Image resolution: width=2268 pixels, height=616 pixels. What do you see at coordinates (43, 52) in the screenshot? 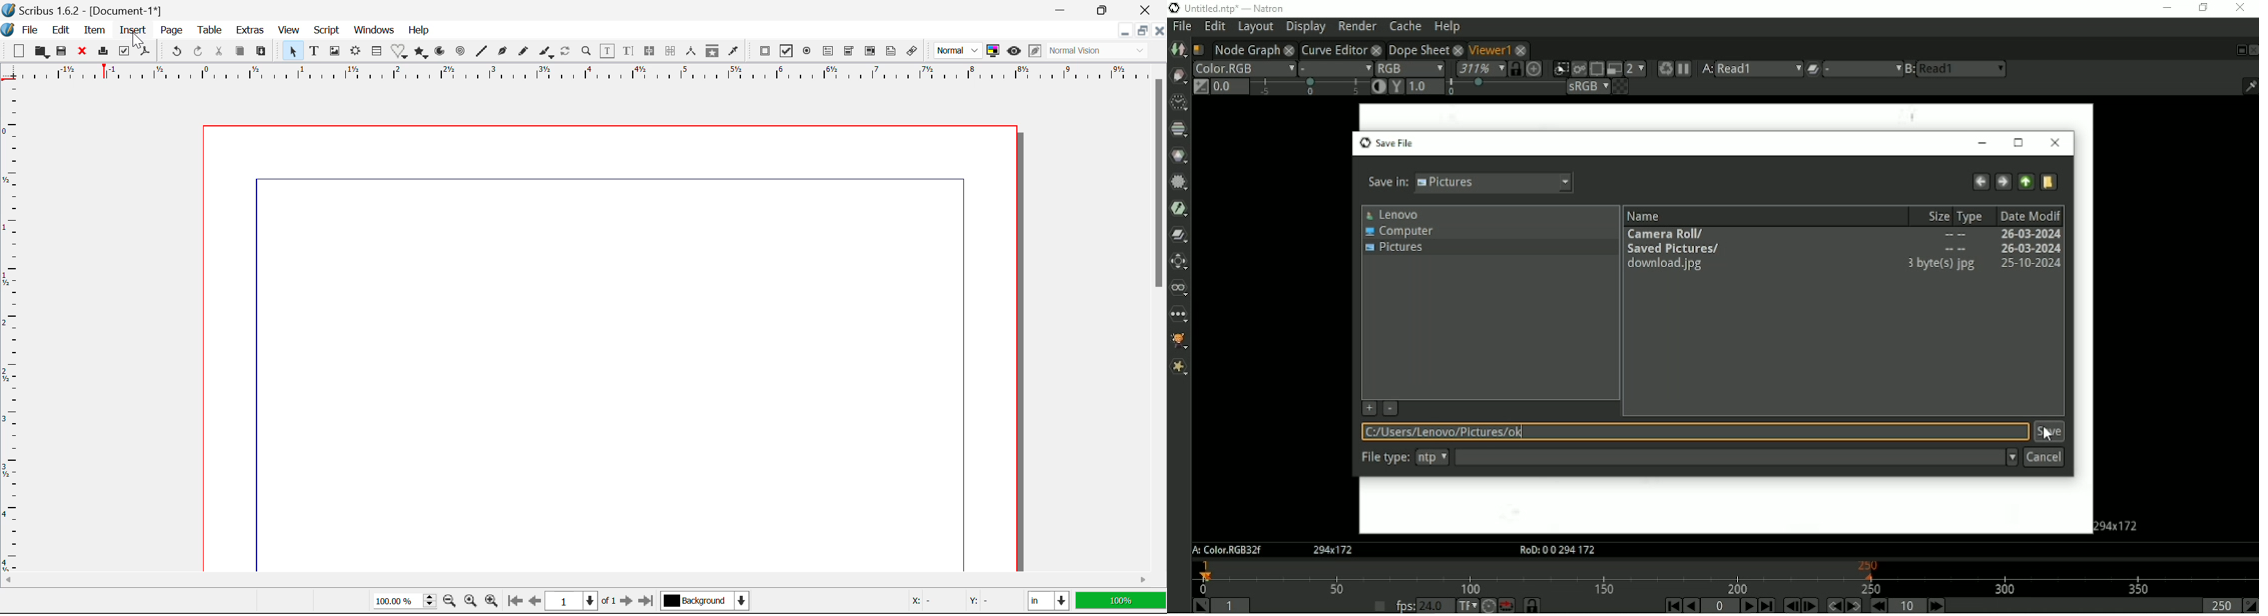
I see `Open` at bounding box center [43, 52].